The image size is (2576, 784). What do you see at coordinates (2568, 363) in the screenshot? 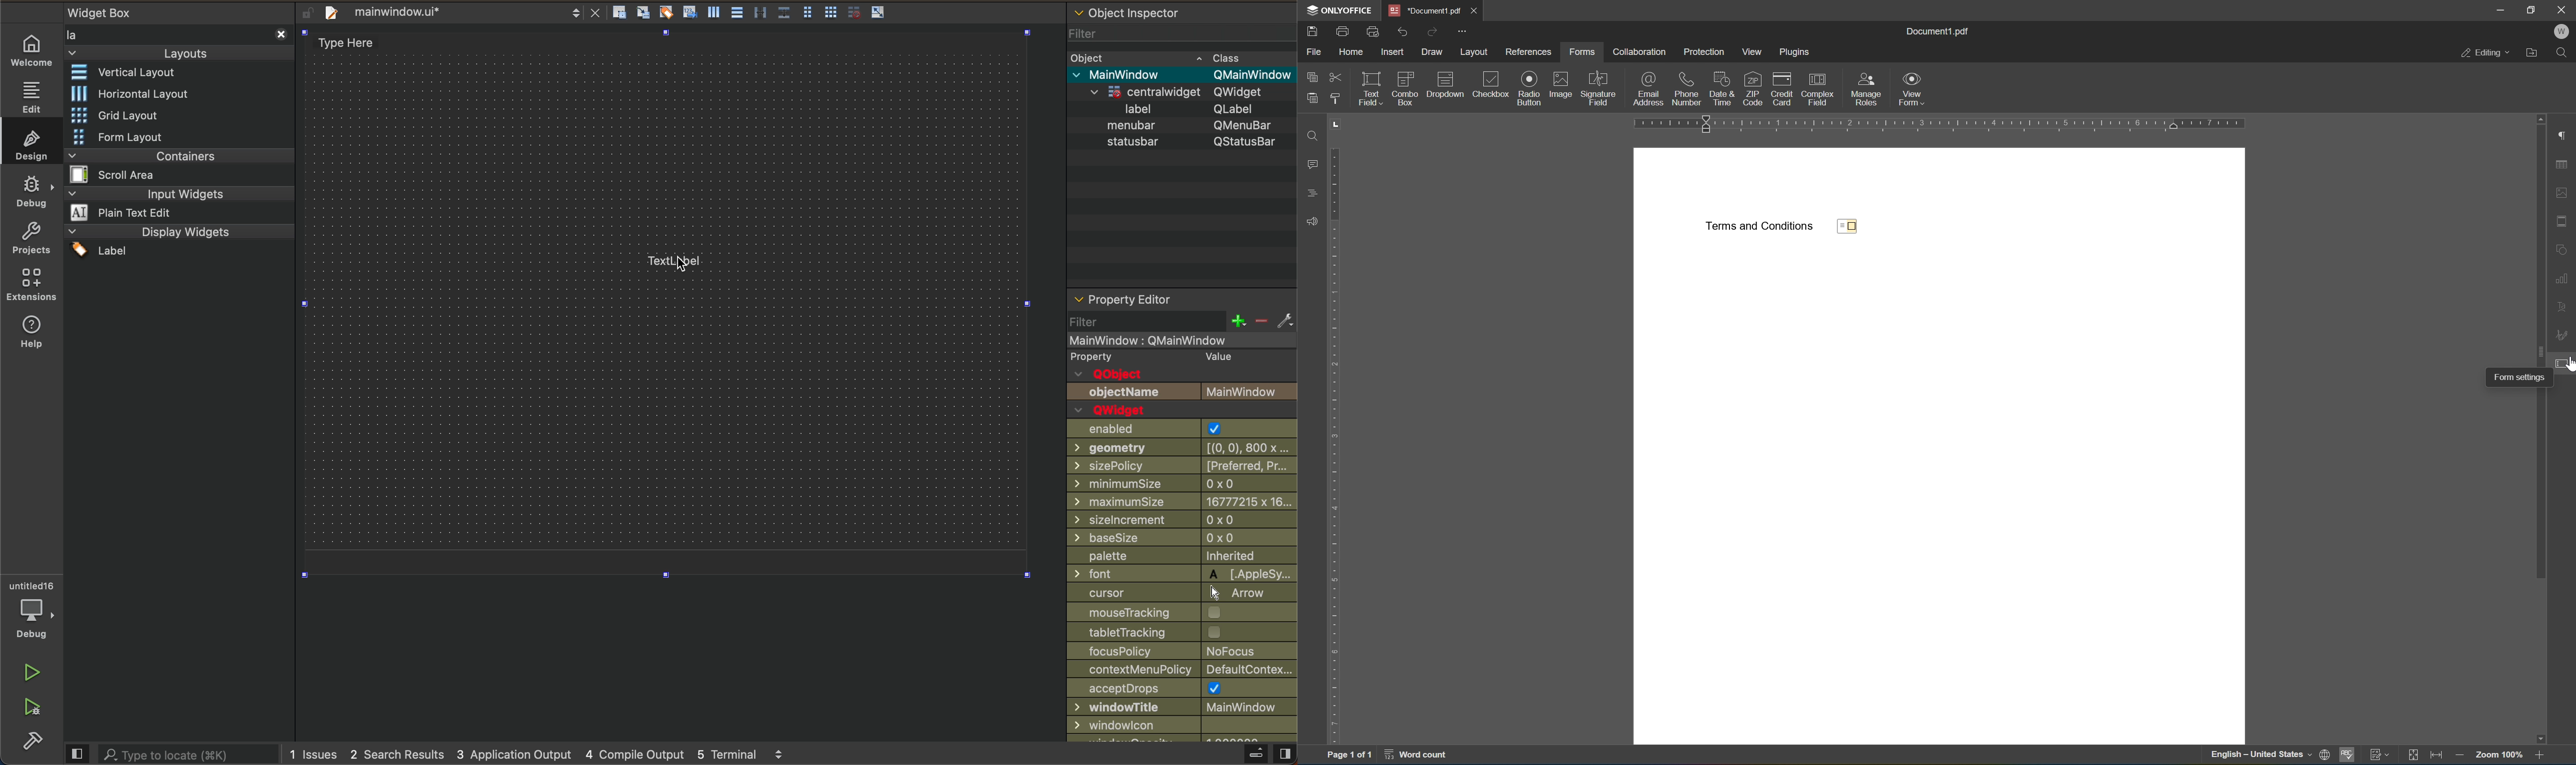
I see `cursor` at bounding box center [2568, 363].